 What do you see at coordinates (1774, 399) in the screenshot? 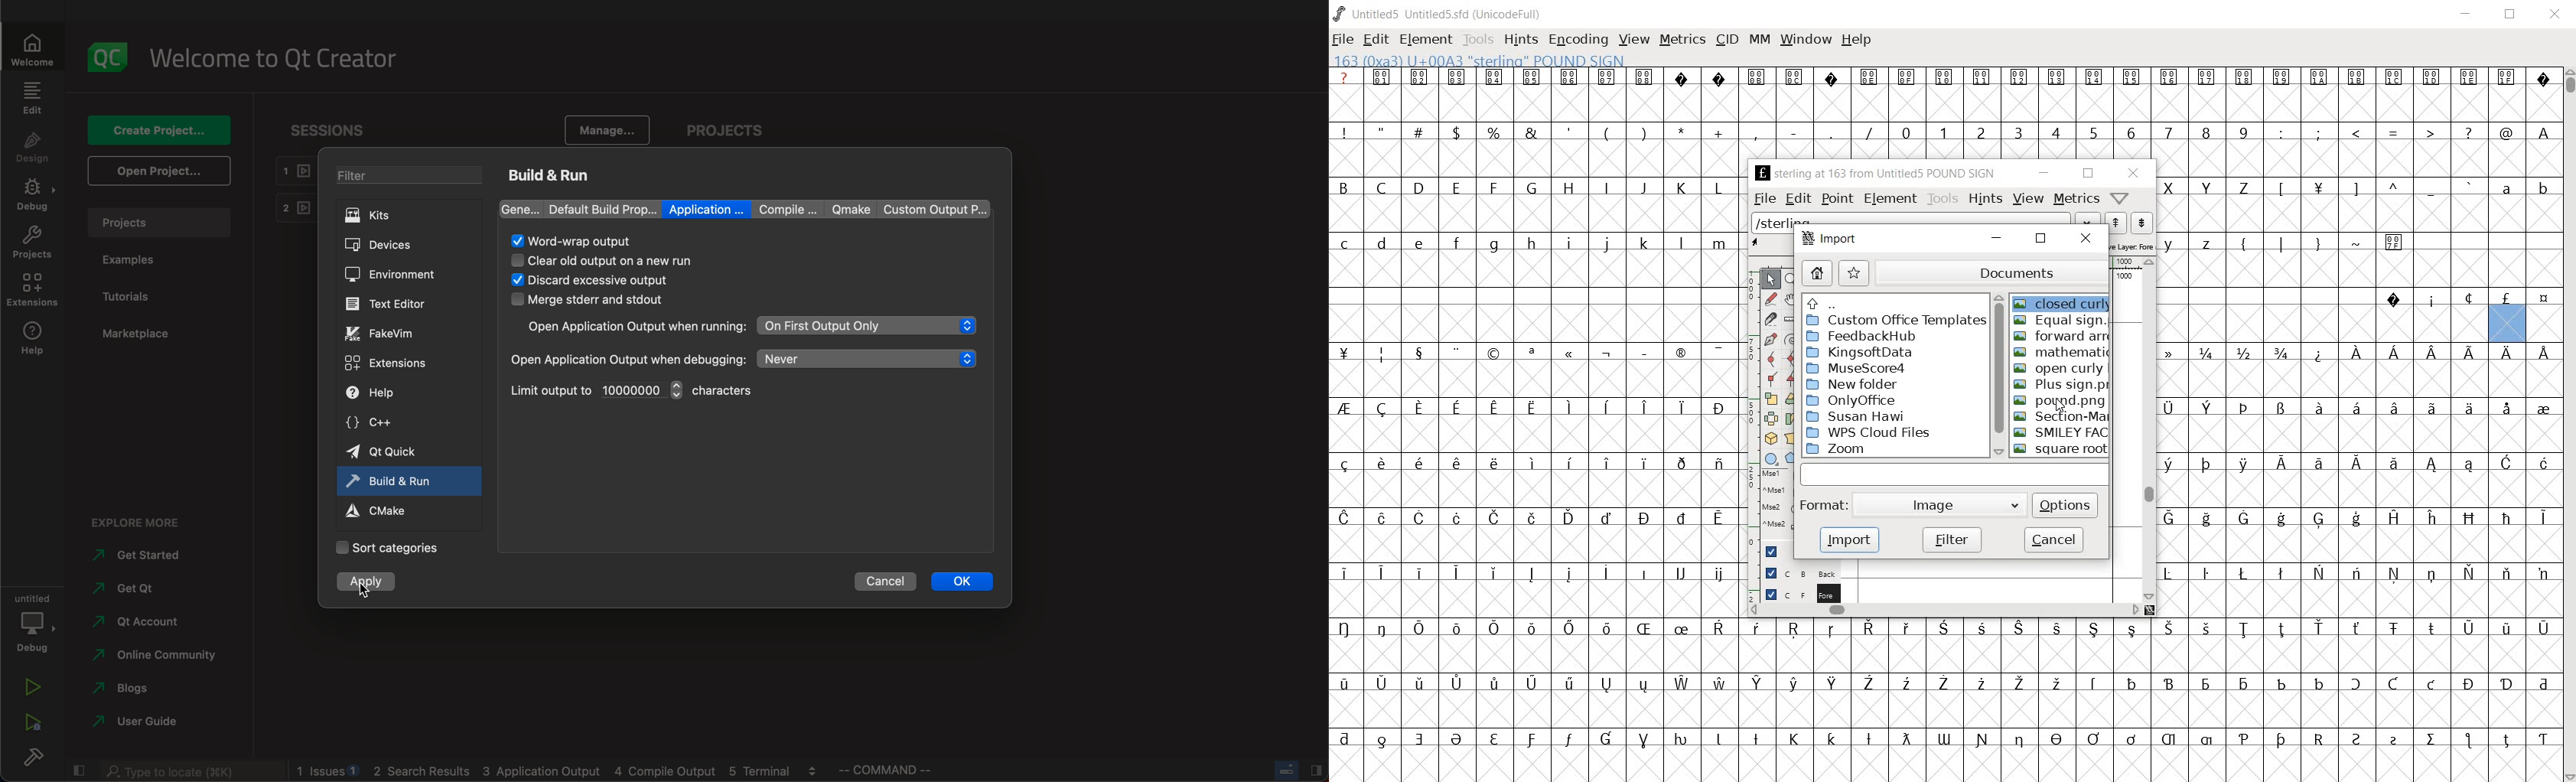
I see `scale` at bounding box center [1774, 399].